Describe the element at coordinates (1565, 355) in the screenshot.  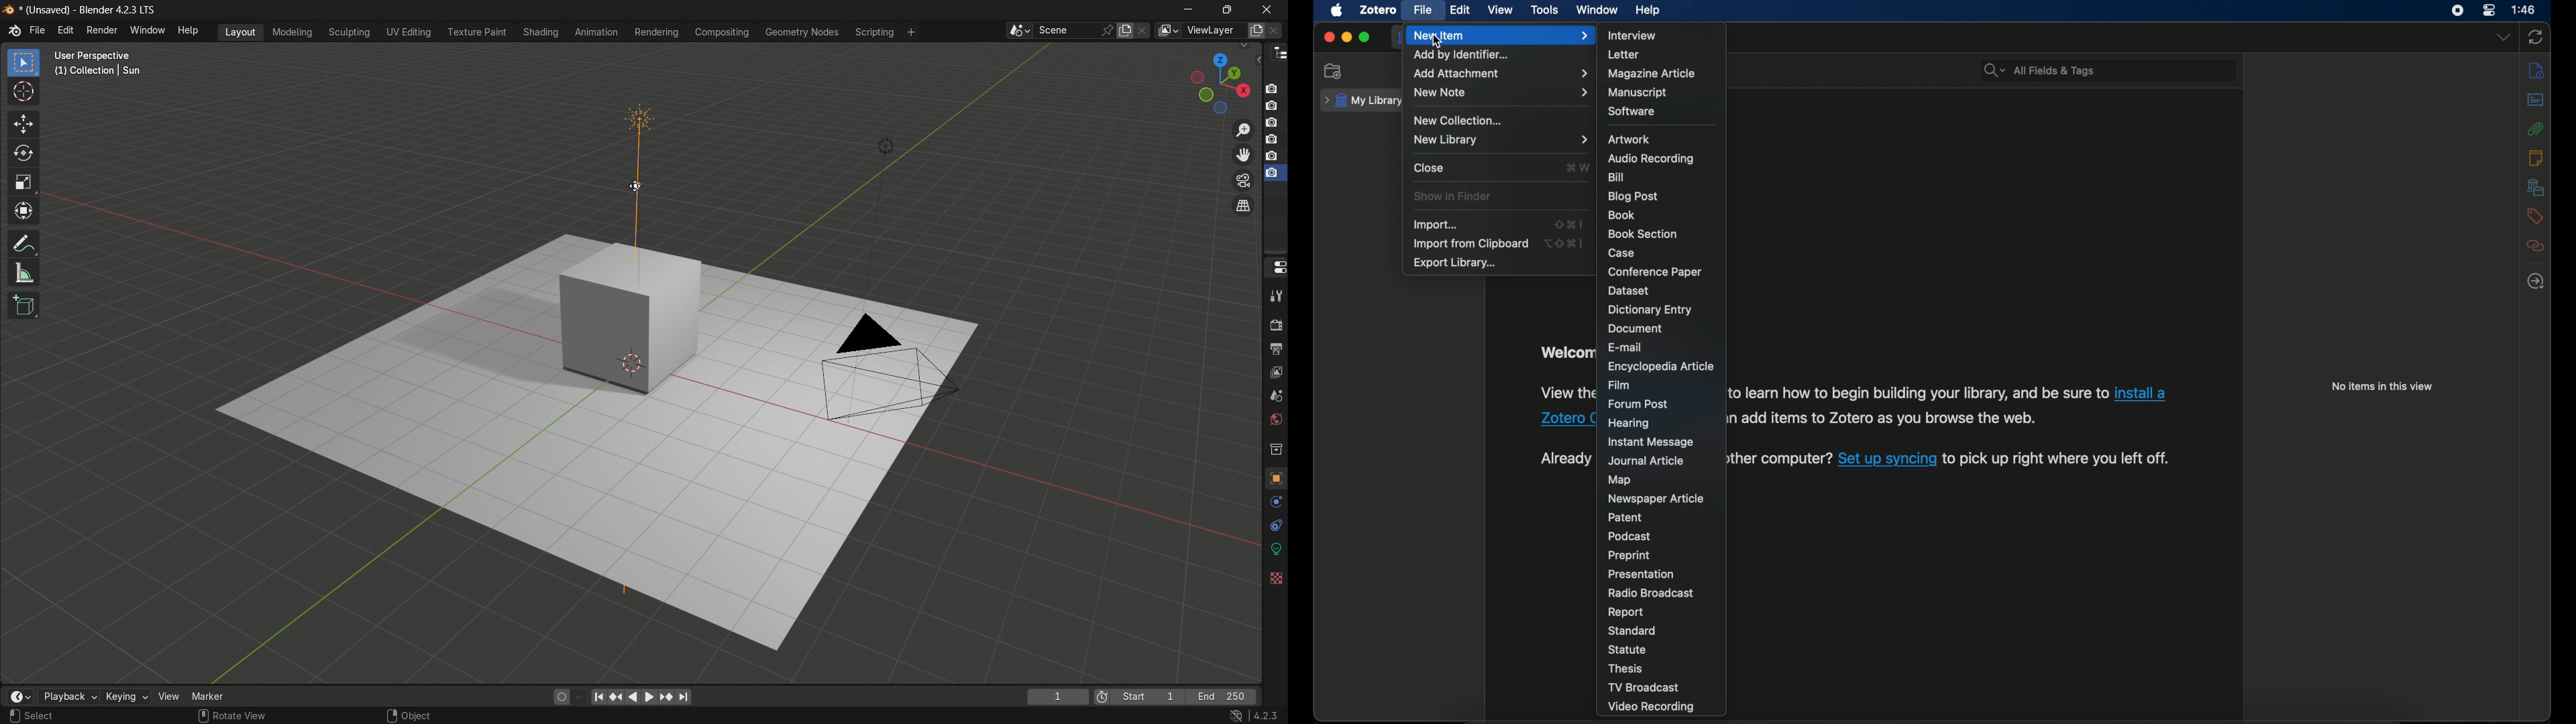
I see `Welcome` at that location.